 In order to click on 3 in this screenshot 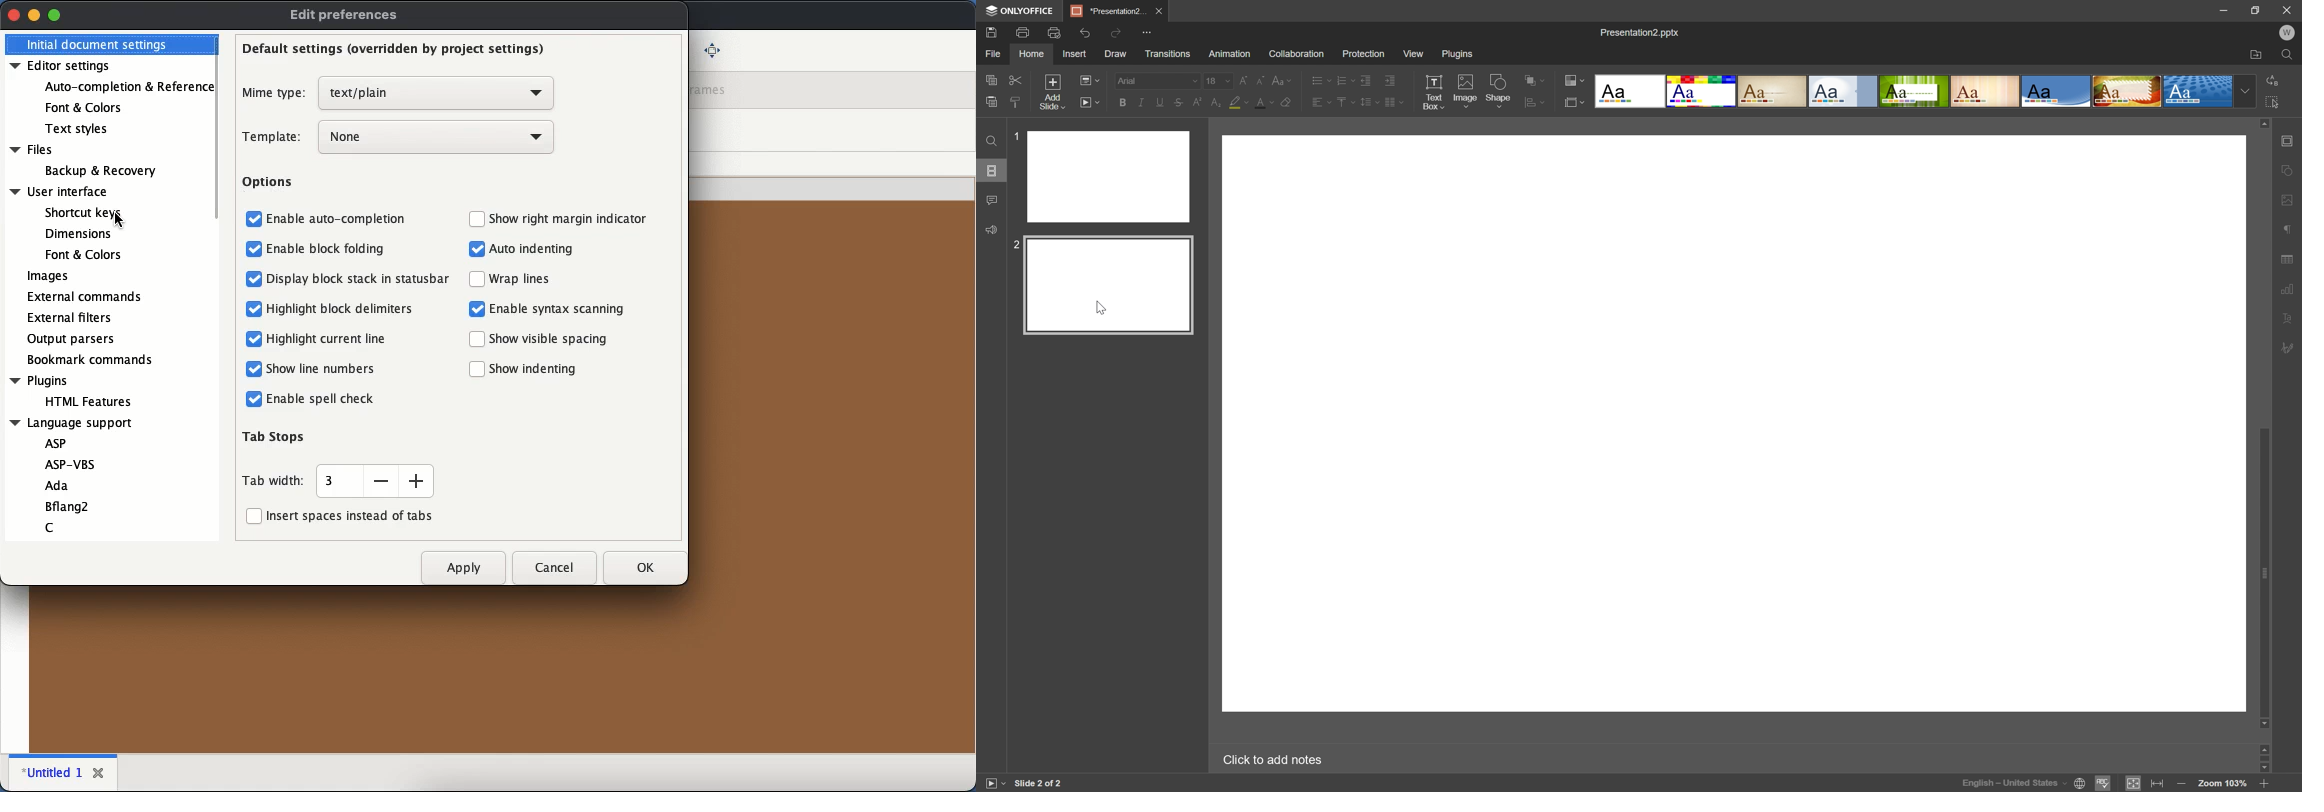, I will do `click(334, 479)`.